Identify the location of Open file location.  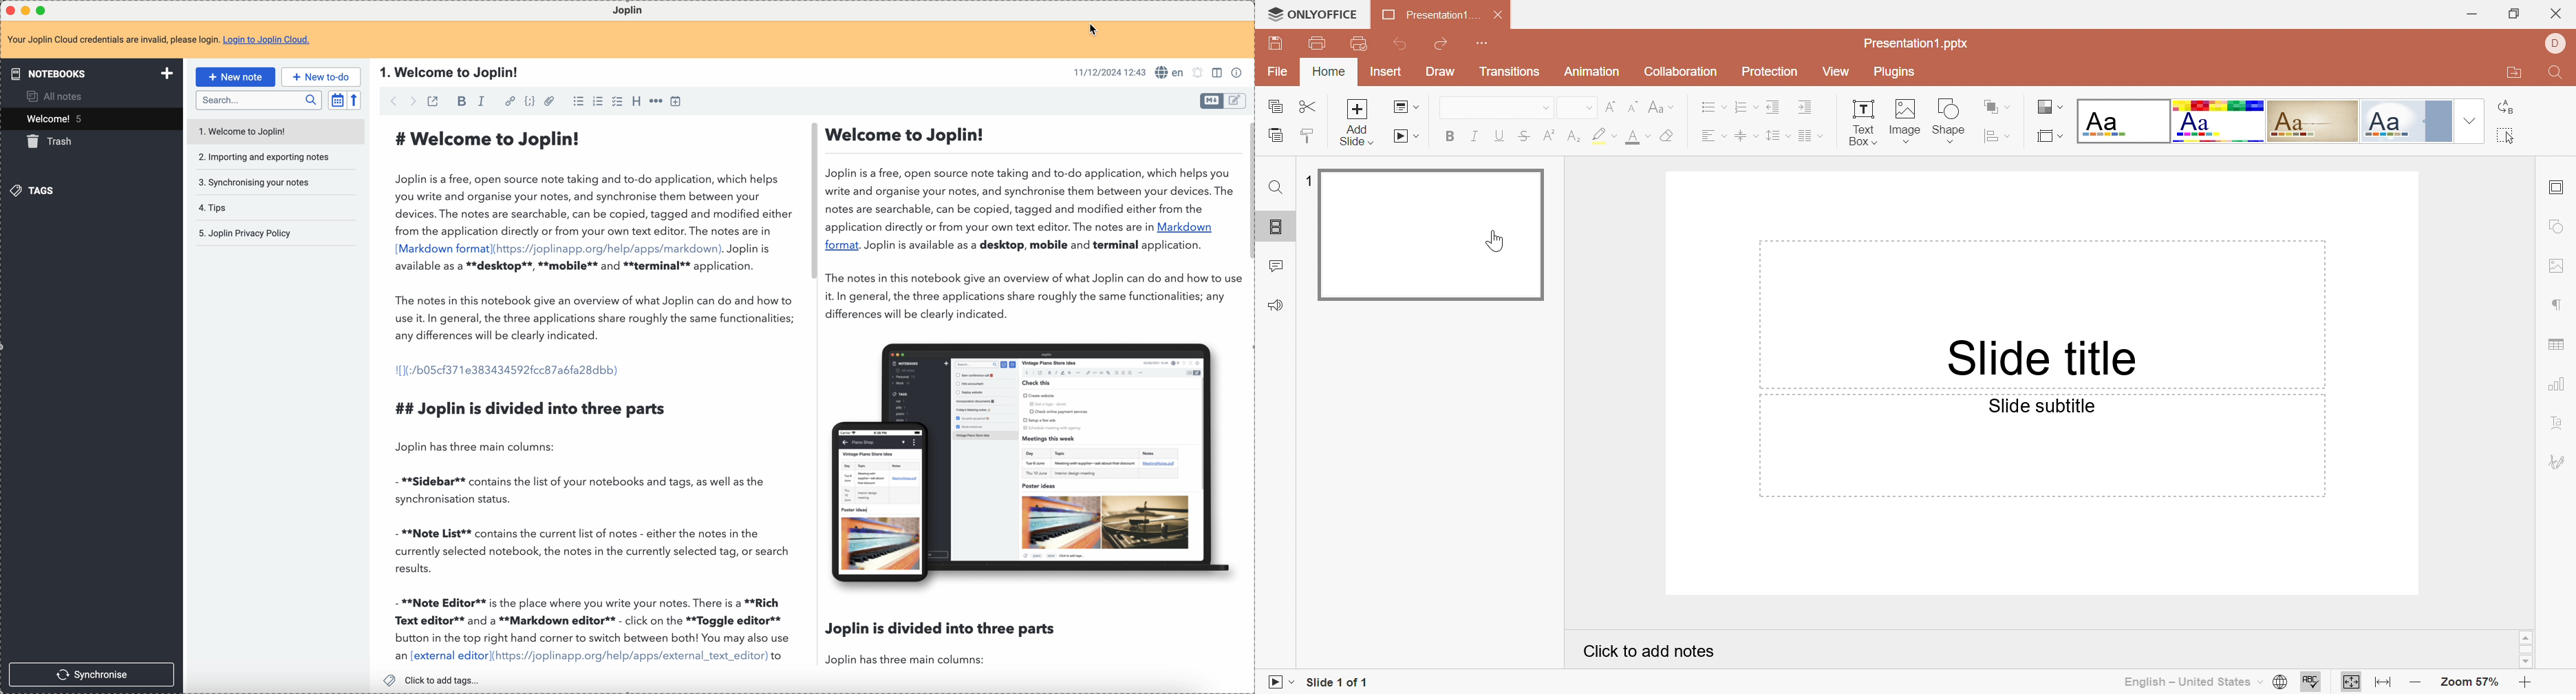
(2513, 75).